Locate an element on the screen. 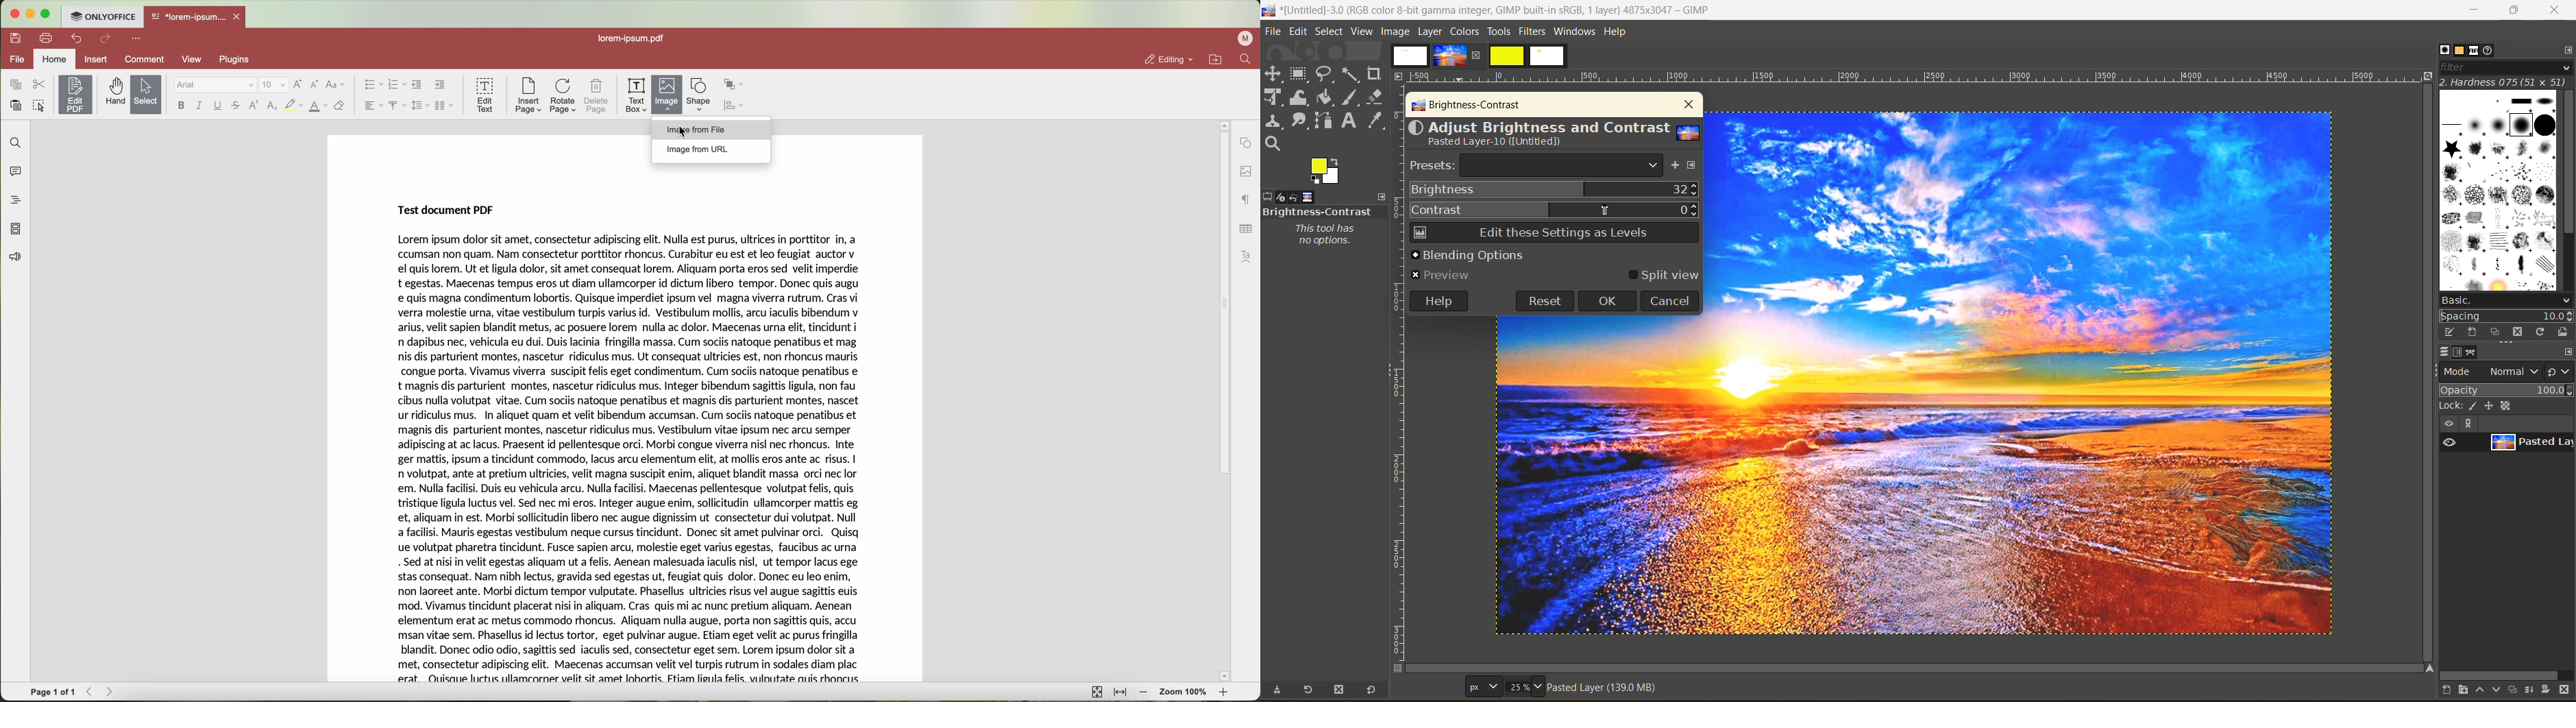  Image from File is located at coordinates (696, 130).